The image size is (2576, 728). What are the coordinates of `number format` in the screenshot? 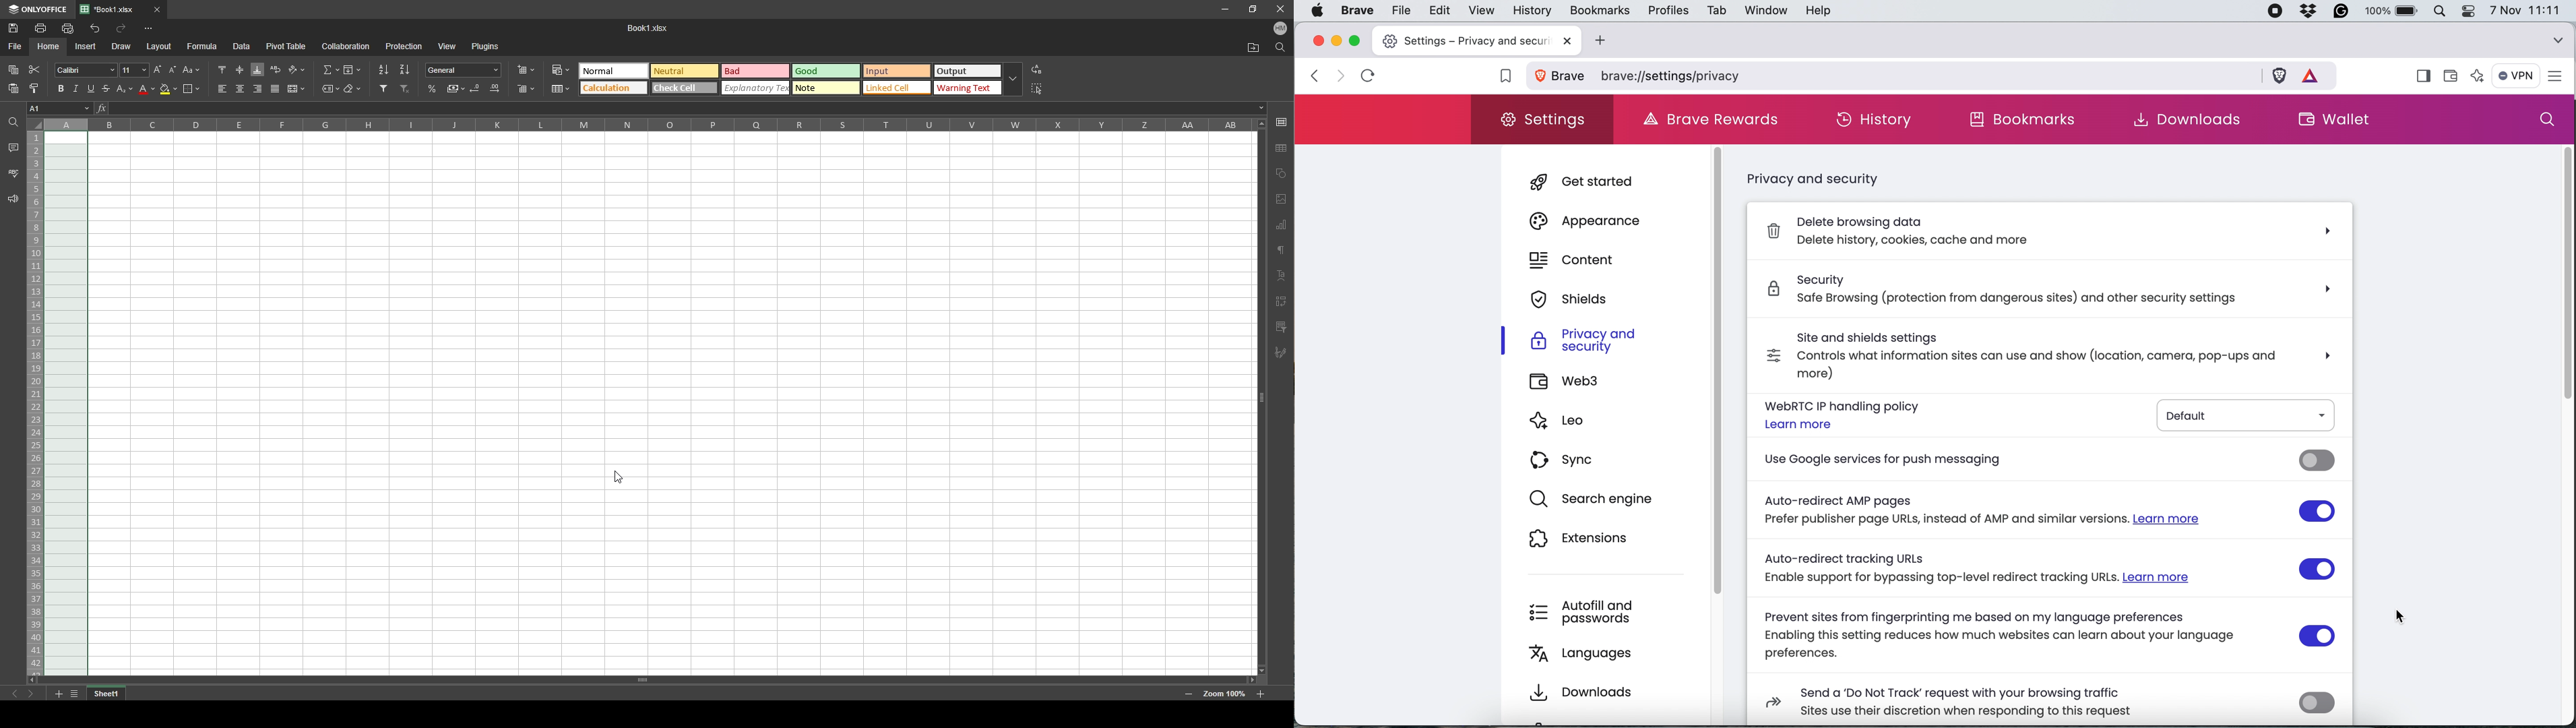 It's located at (464, 69).